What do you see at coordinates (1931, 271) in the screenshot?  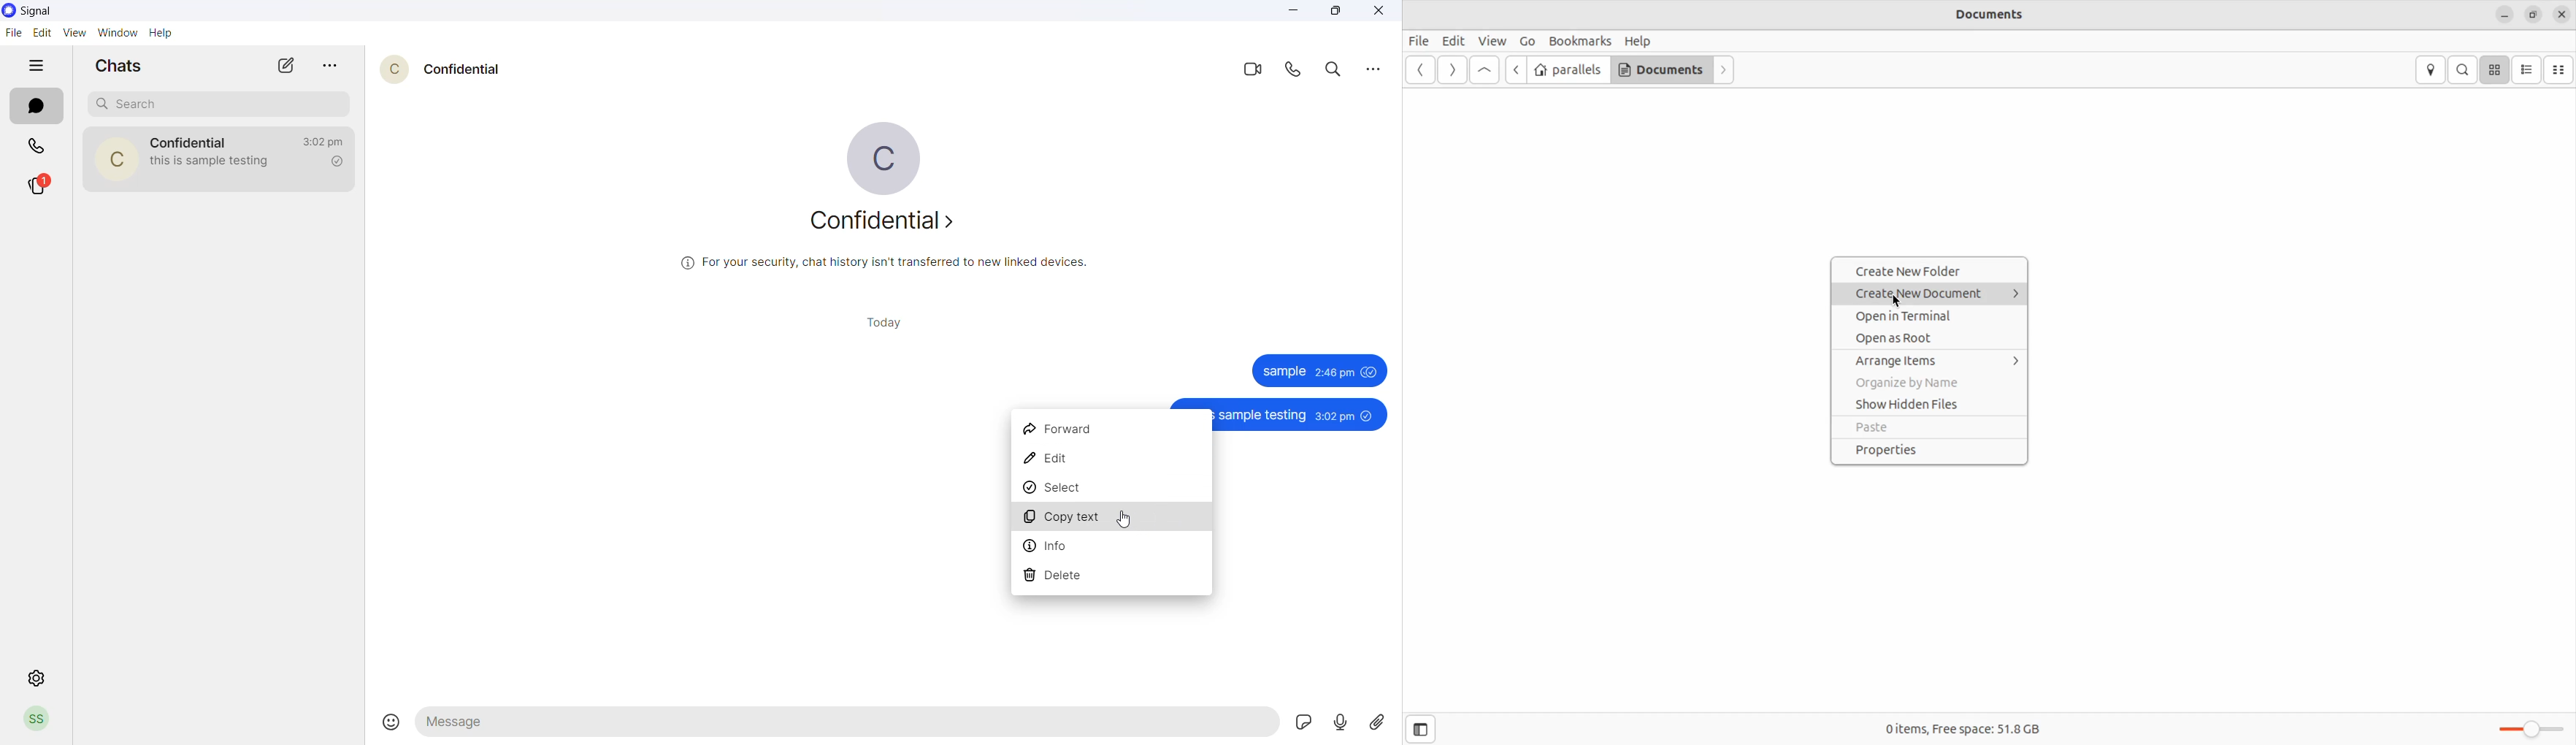 I see `Create New Folder` at bounding box center [1931, 271].